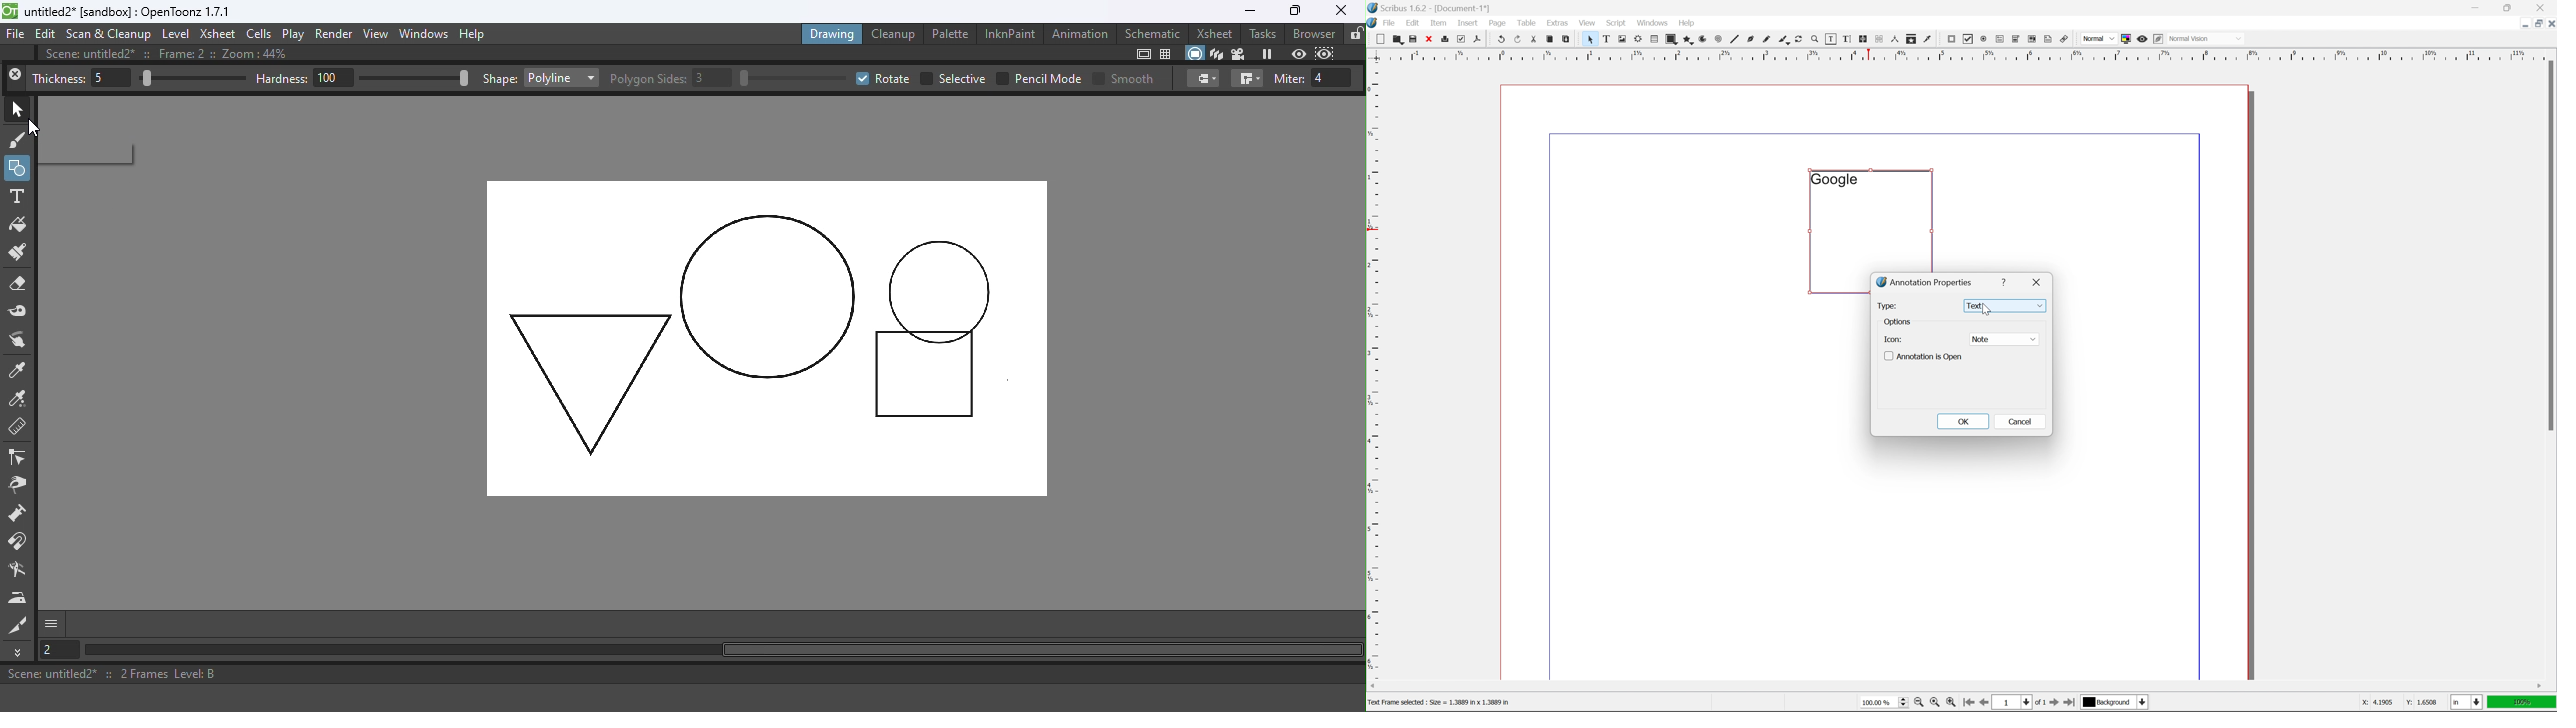 This screenshot has width=2576, height=728. I want to click on Ruler tool, so click(18, 428).